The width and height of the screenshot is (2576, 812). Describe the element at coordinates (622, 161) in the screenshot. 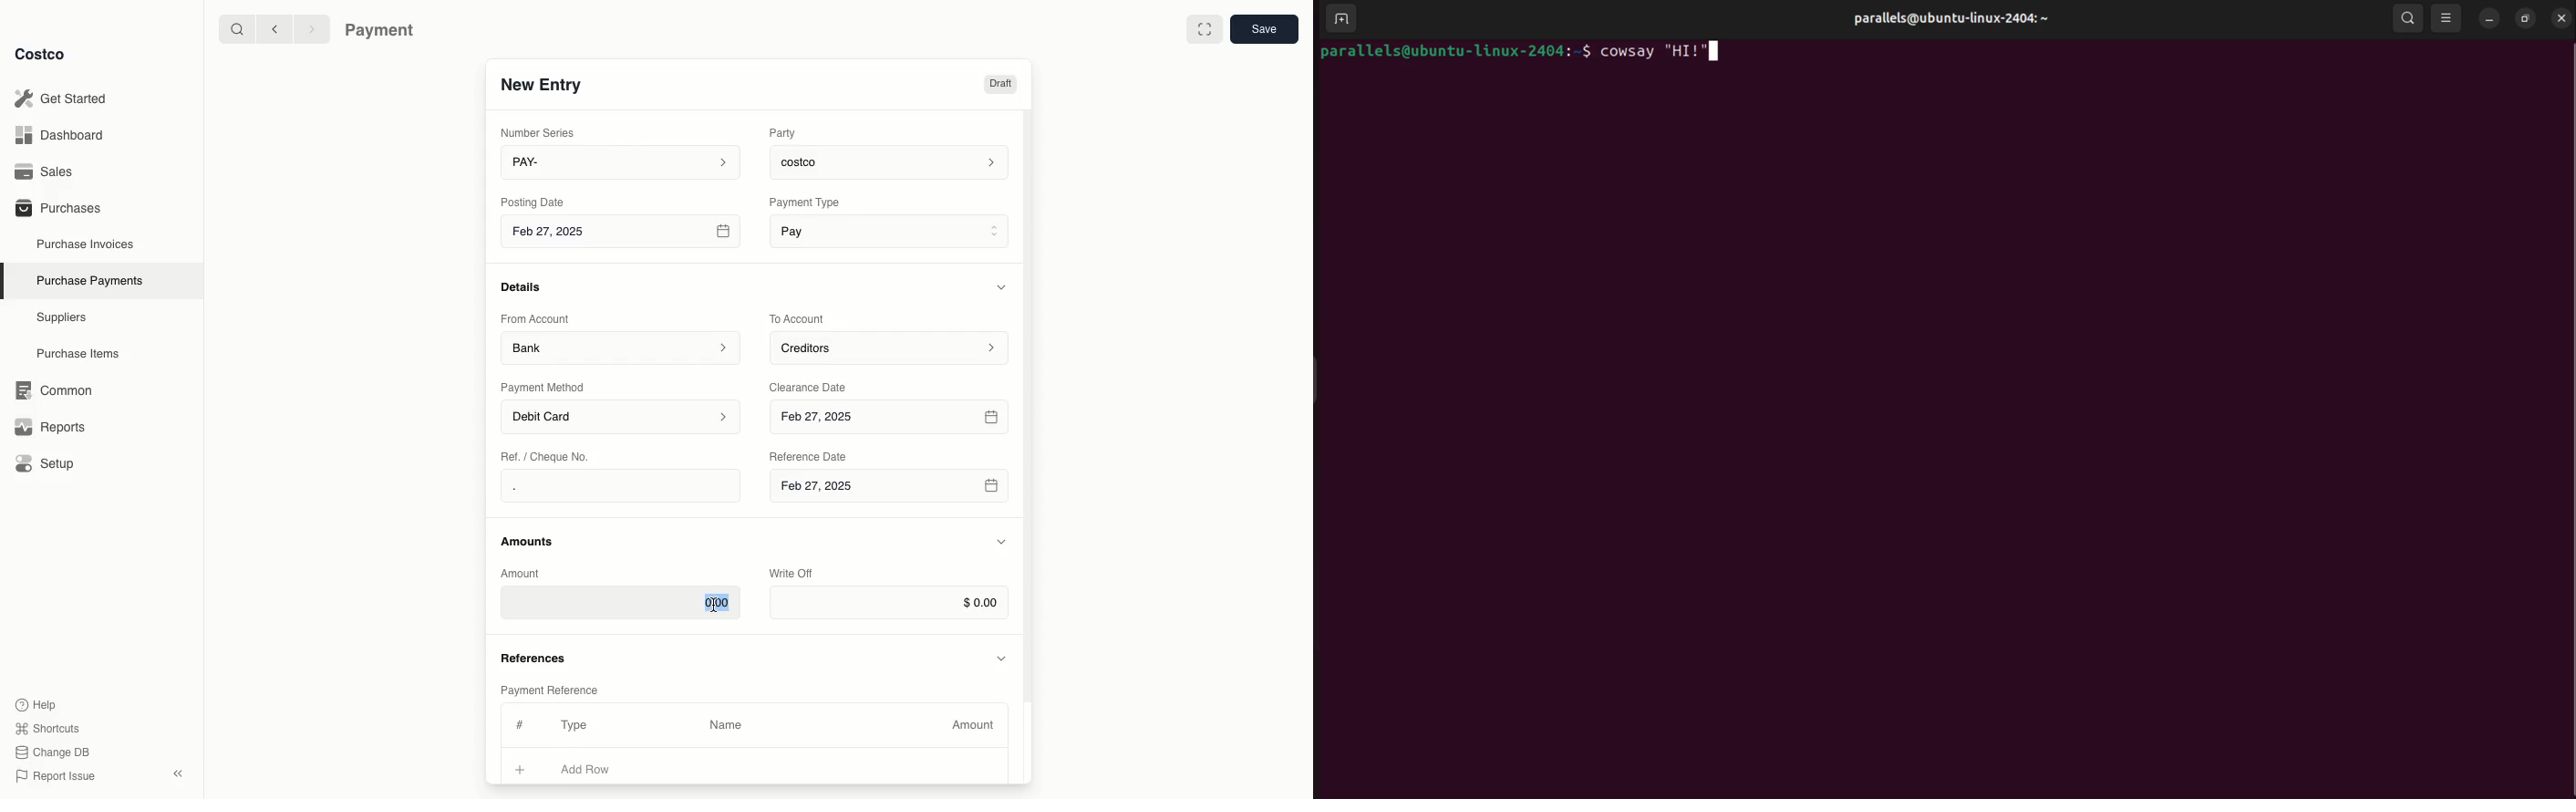

I see `PAY-` at that location.